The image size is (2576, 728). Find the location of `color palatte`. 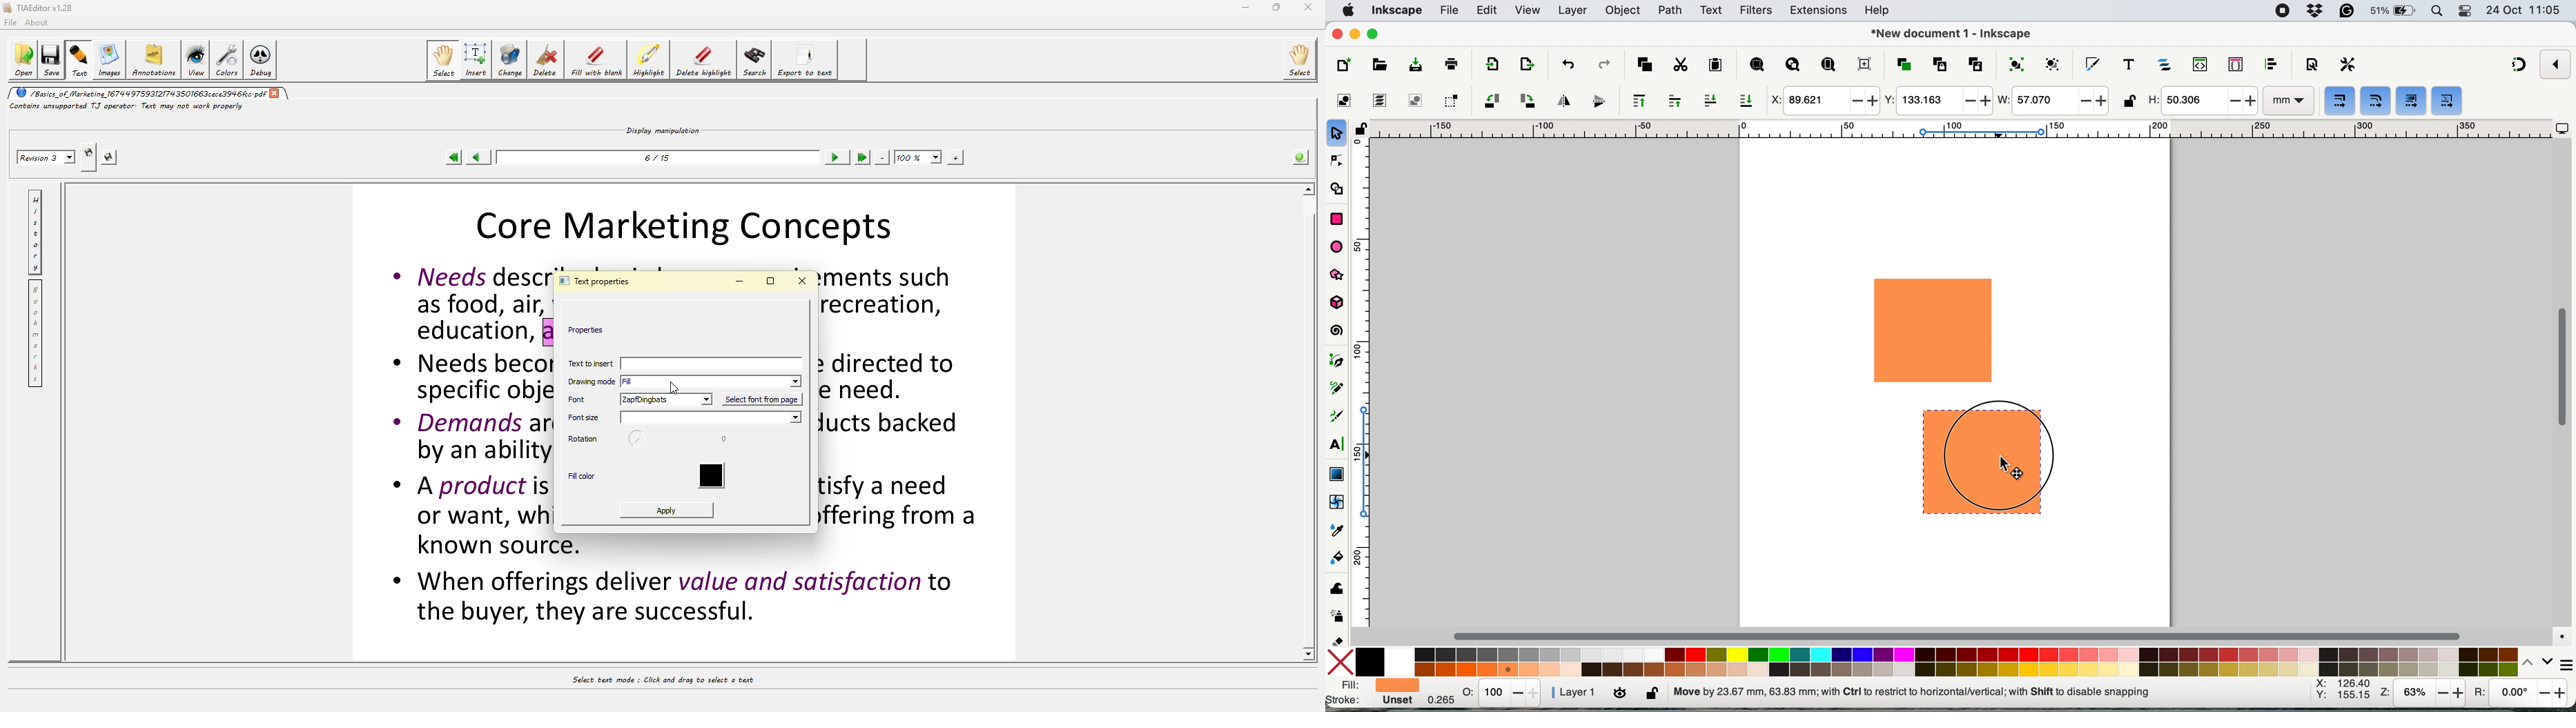

color palatte is located at coordinates (1938, 660).